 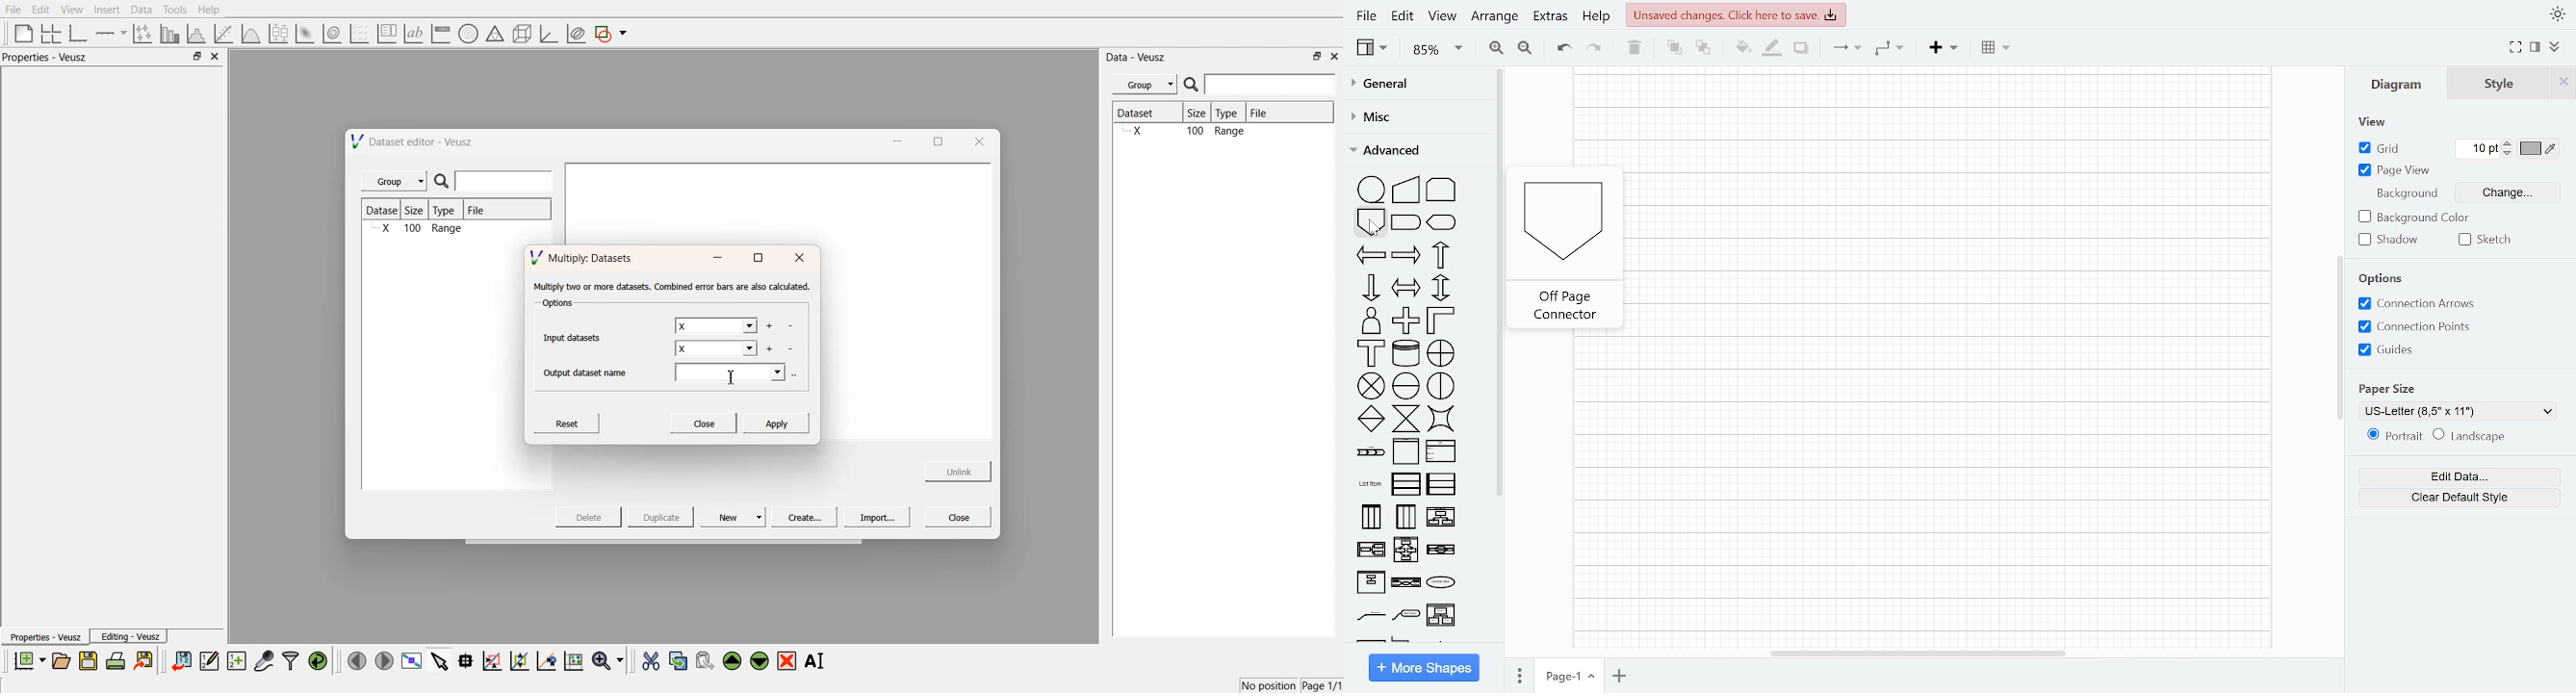 What do you see at coordinates (2463, 498) in the screenshot?
I see `Clear default style` at bounding box center [2463, 498].